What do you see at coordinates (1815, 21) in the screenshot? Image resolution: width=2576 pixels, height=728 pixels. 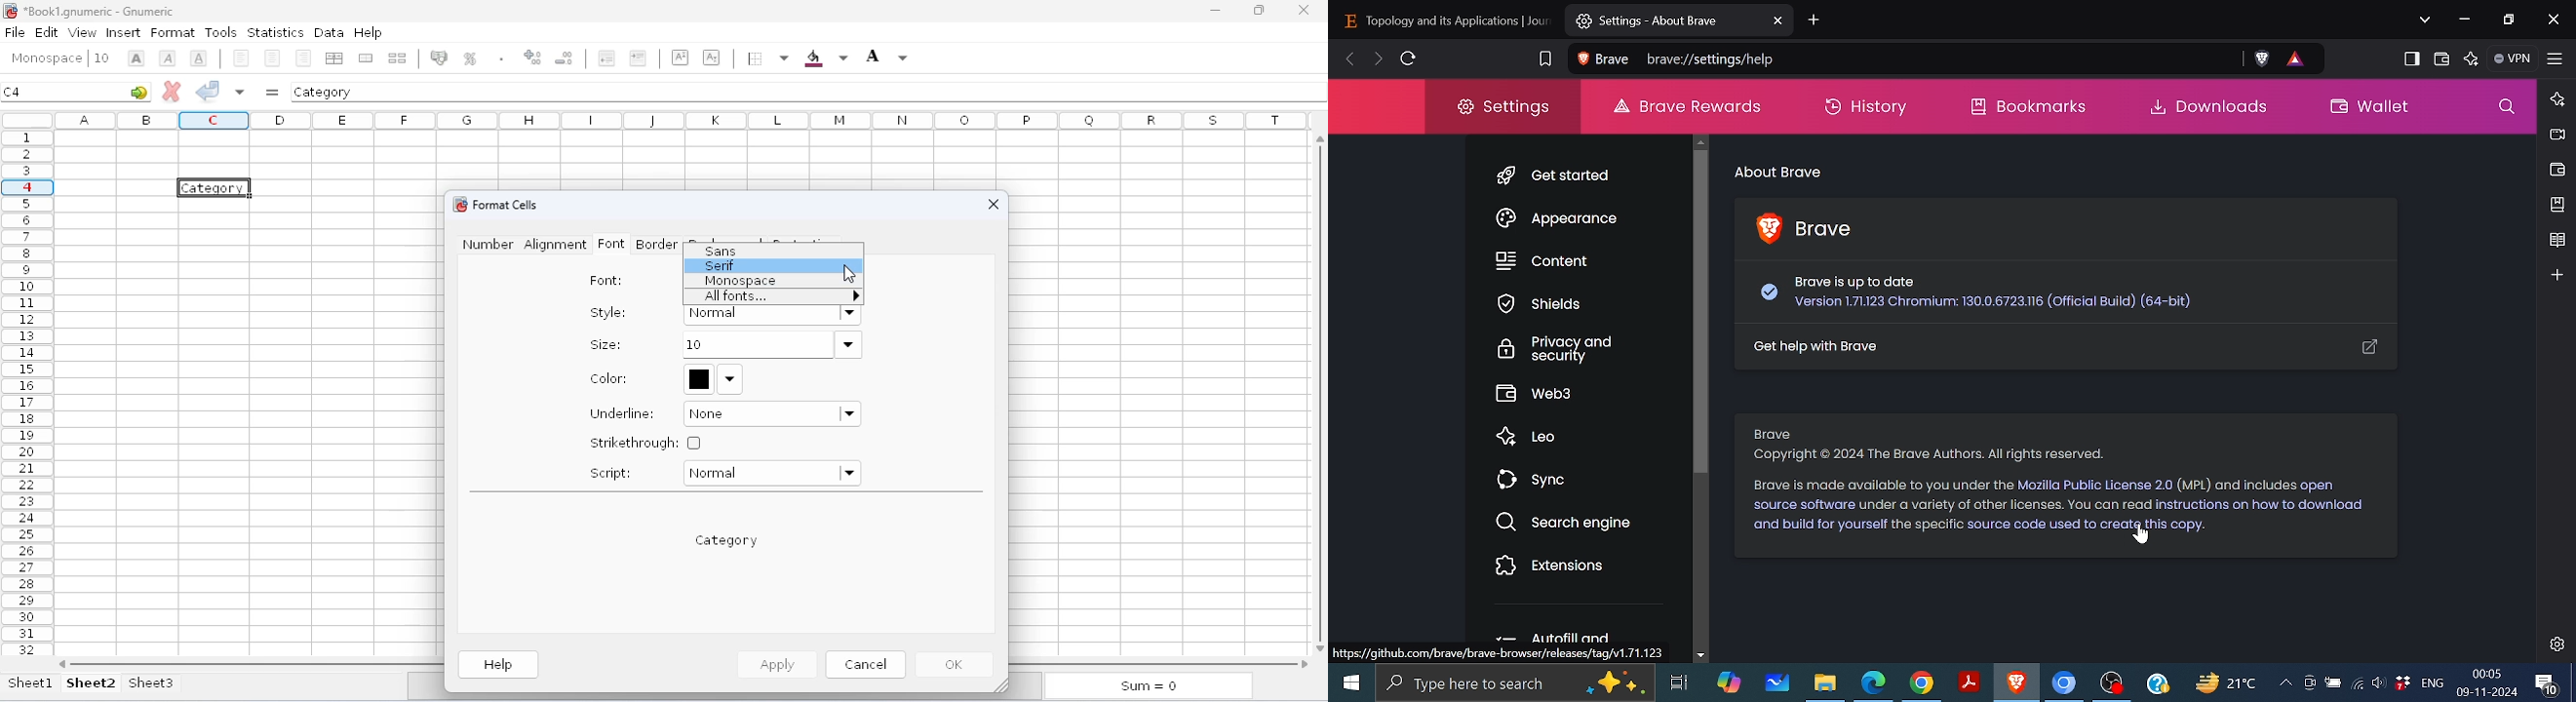 I see `add tab` at bounding box center [1815, 21].